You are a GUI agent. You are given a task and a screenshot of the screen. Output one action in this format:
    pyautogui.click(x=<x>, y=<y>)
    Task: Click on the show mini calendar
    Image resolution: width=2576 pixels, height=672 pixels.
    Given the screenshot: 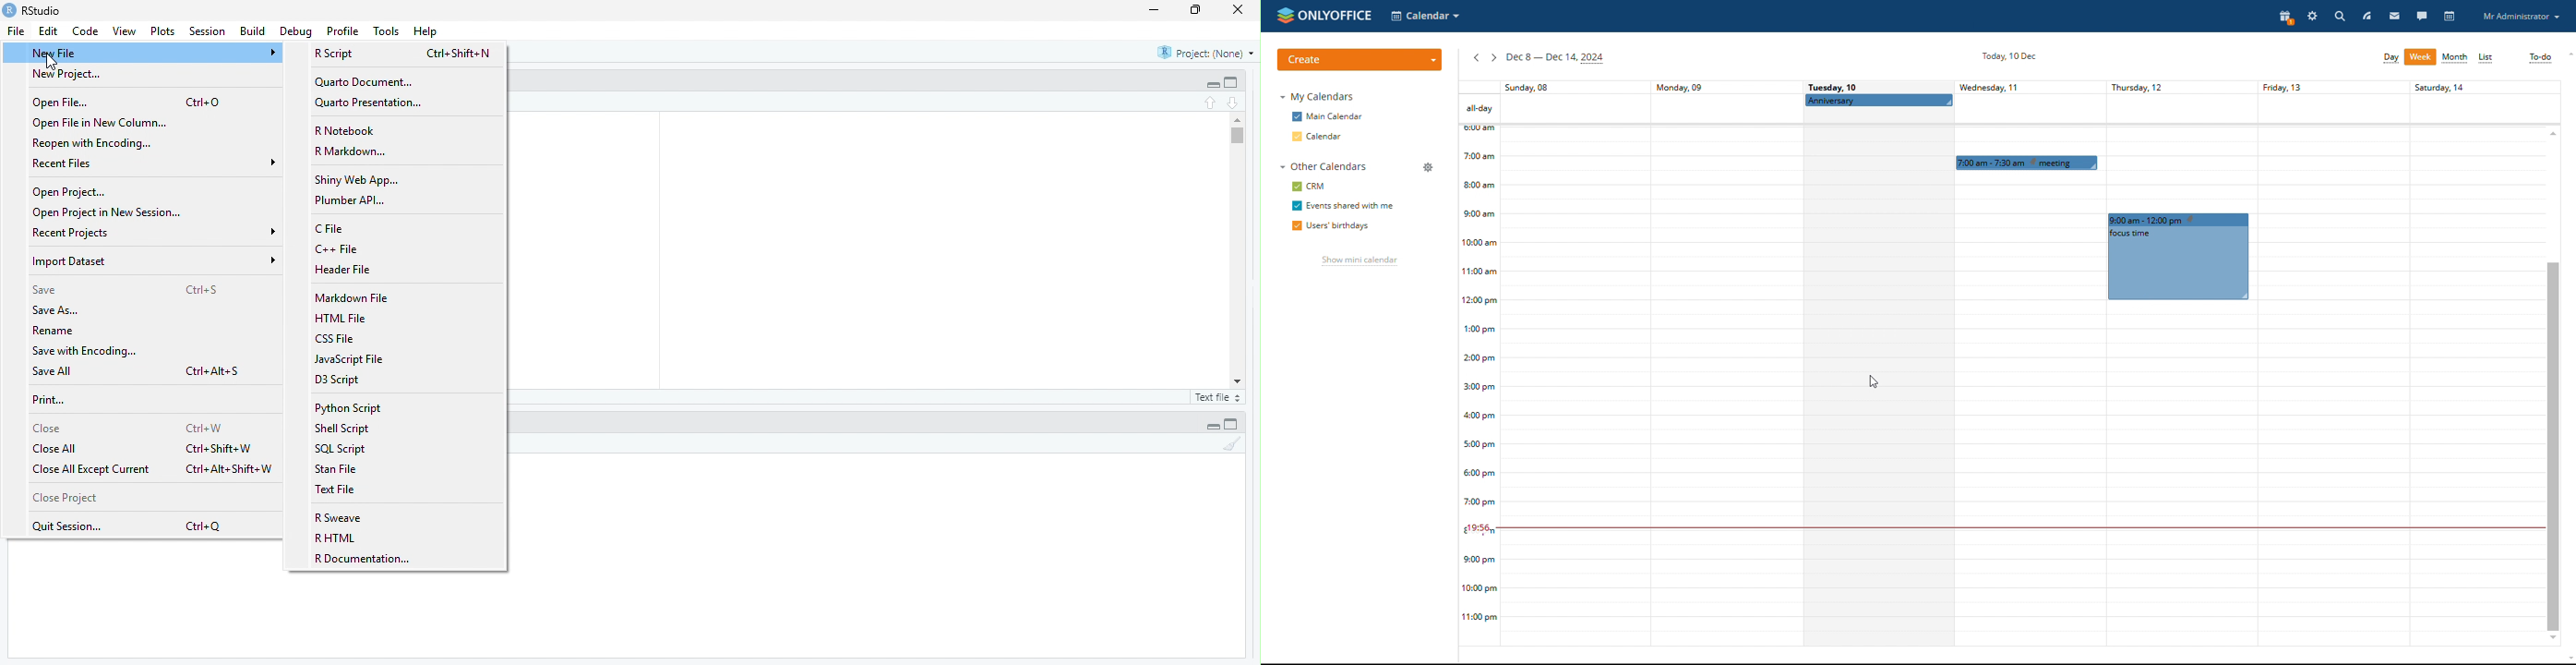 What is the action you would take?
    pyautogui.click(x=1357, y=263)
    